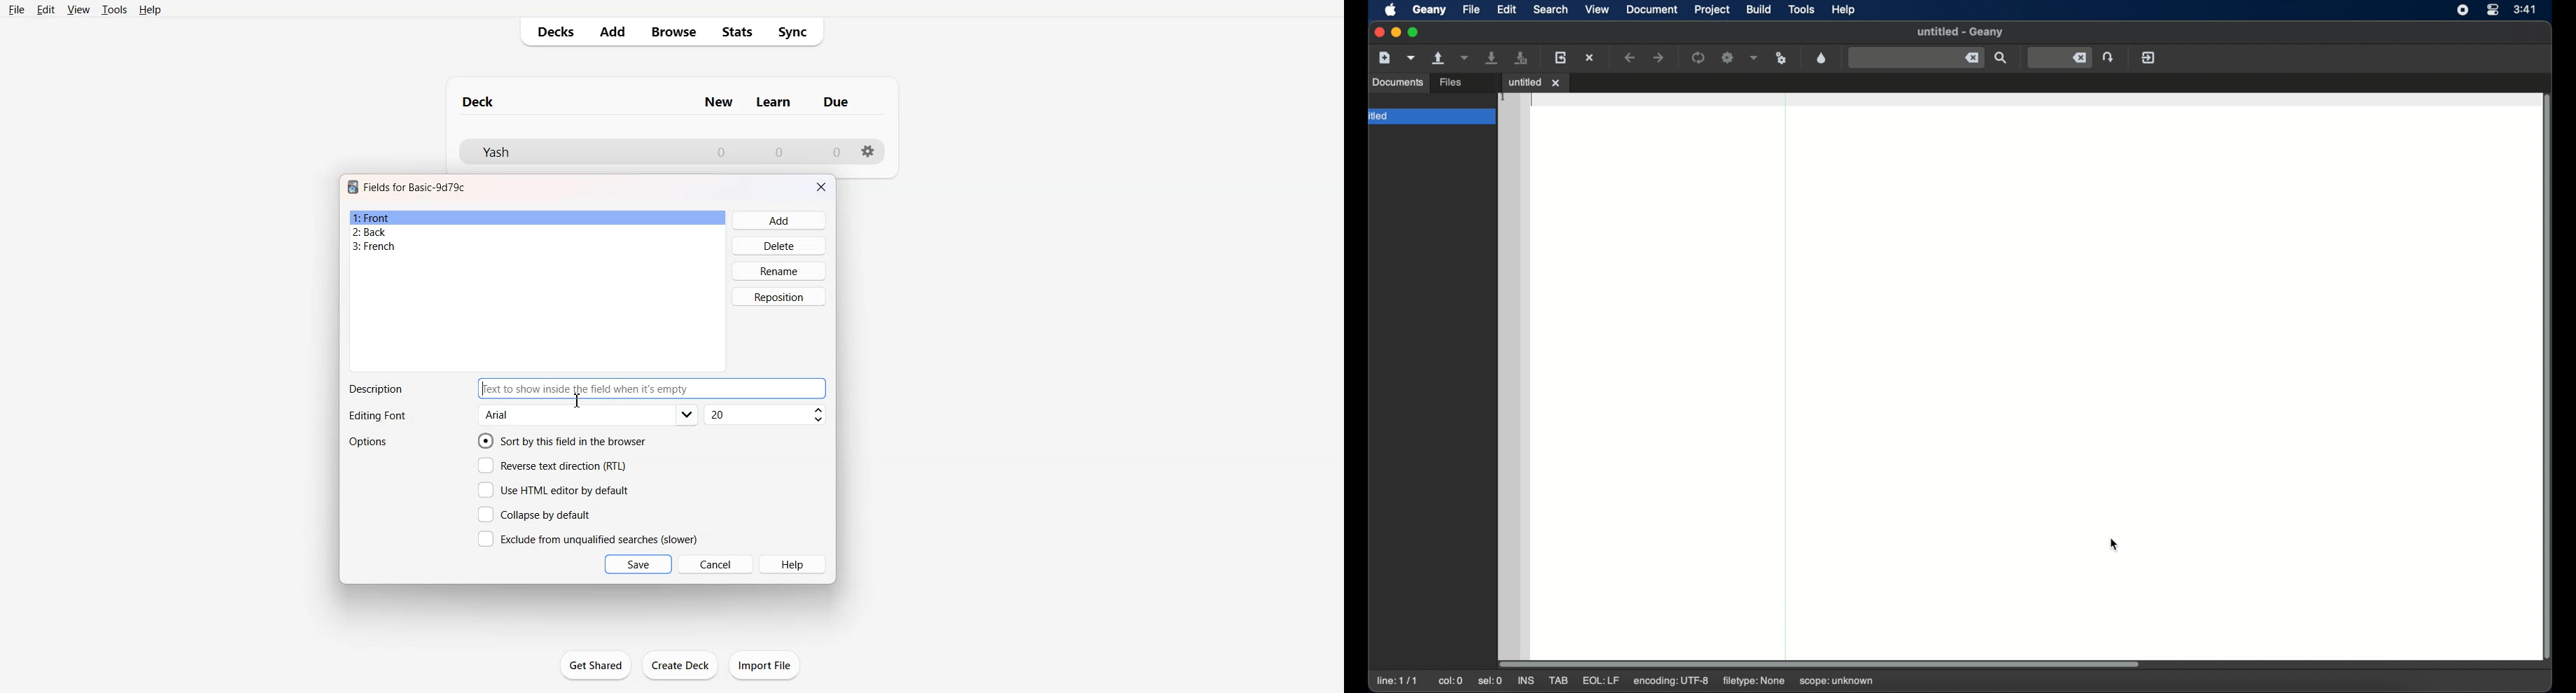 This screenshot has width=2576, height=700. What do you see at coordinates (79, 9) in the screenshot?
I see `View` at bounding box center [79, 9].